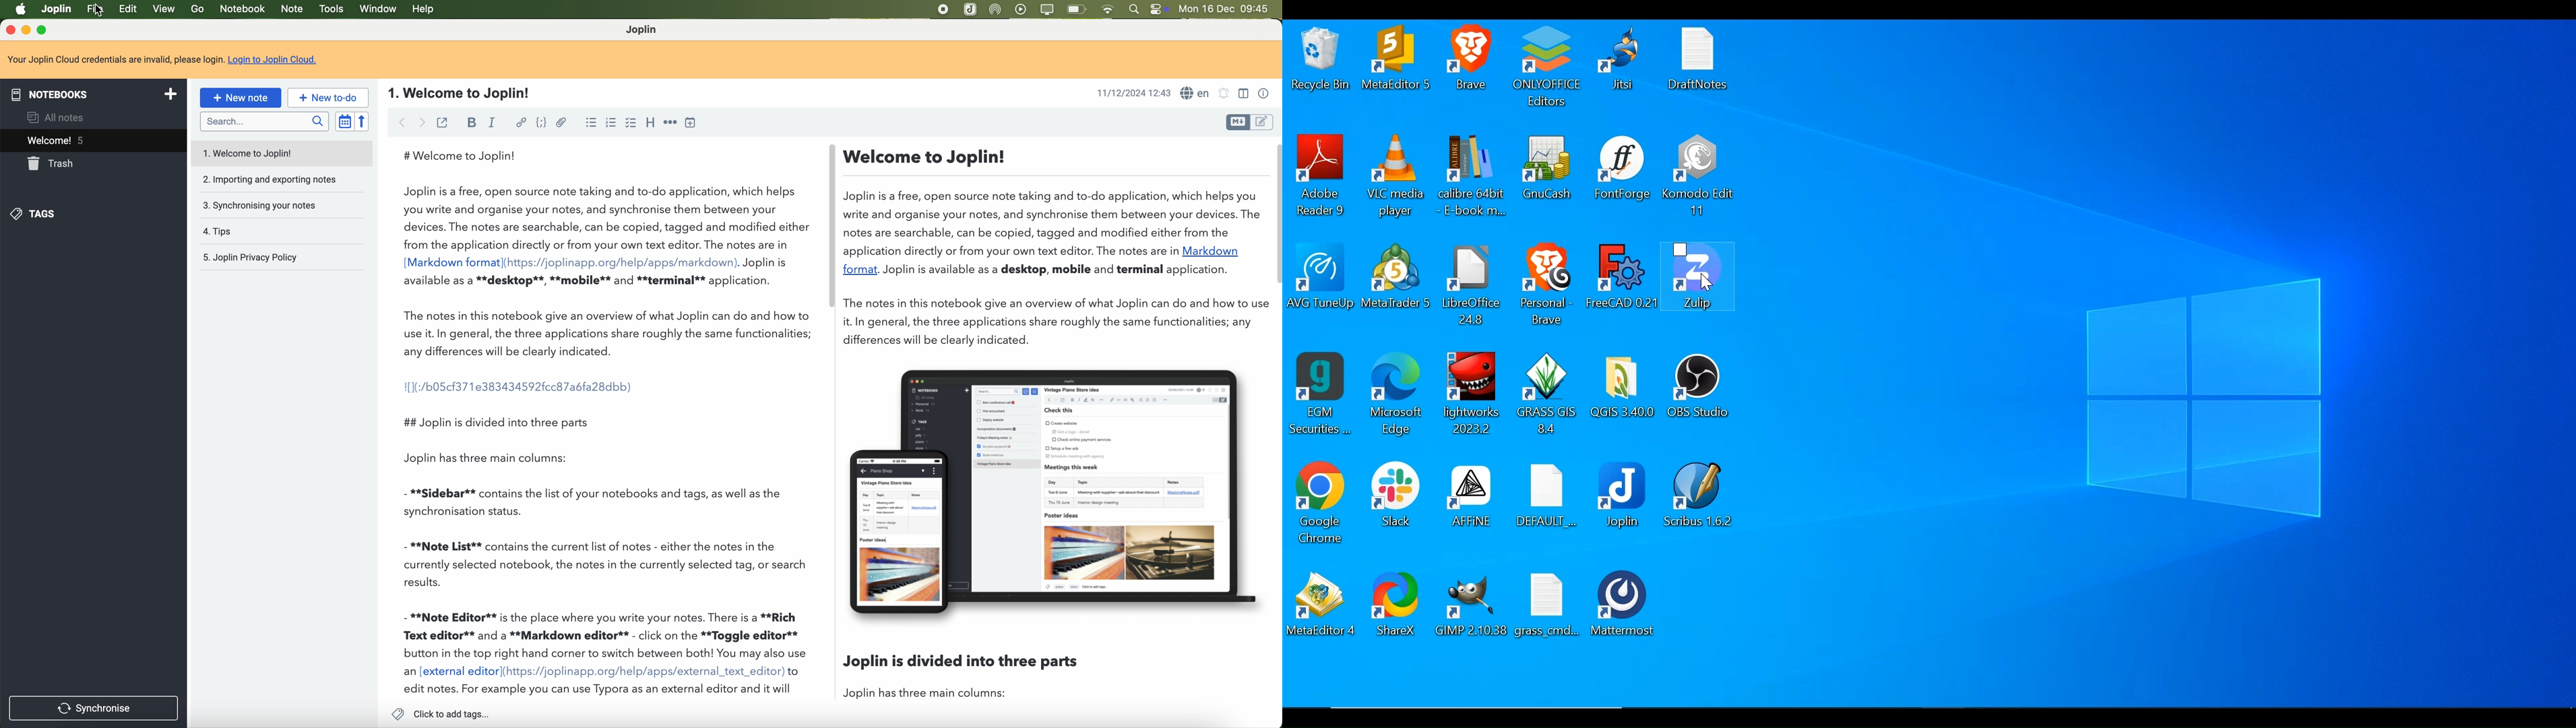  I want to click on 11/12/2024 12:43, so click(1133, 93).